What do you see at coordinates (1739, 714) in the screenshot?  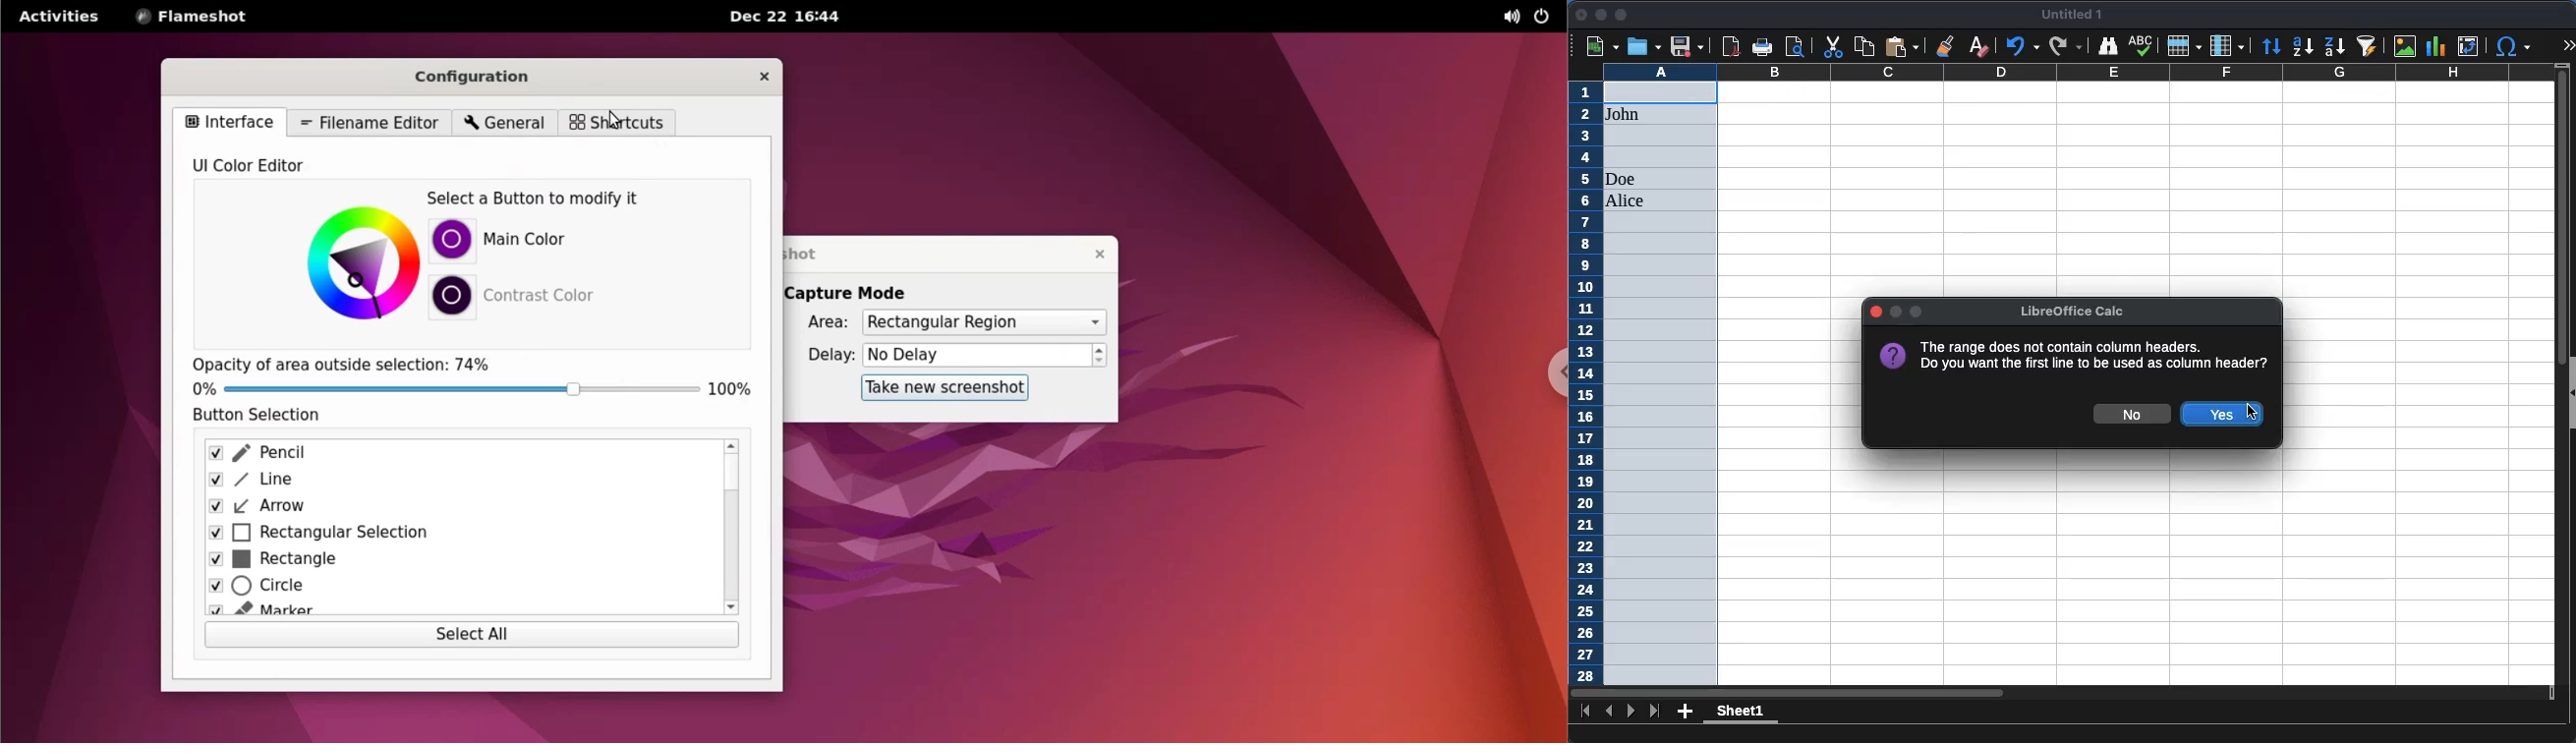 I see `sheet1` at bounding box center [1739, 714].